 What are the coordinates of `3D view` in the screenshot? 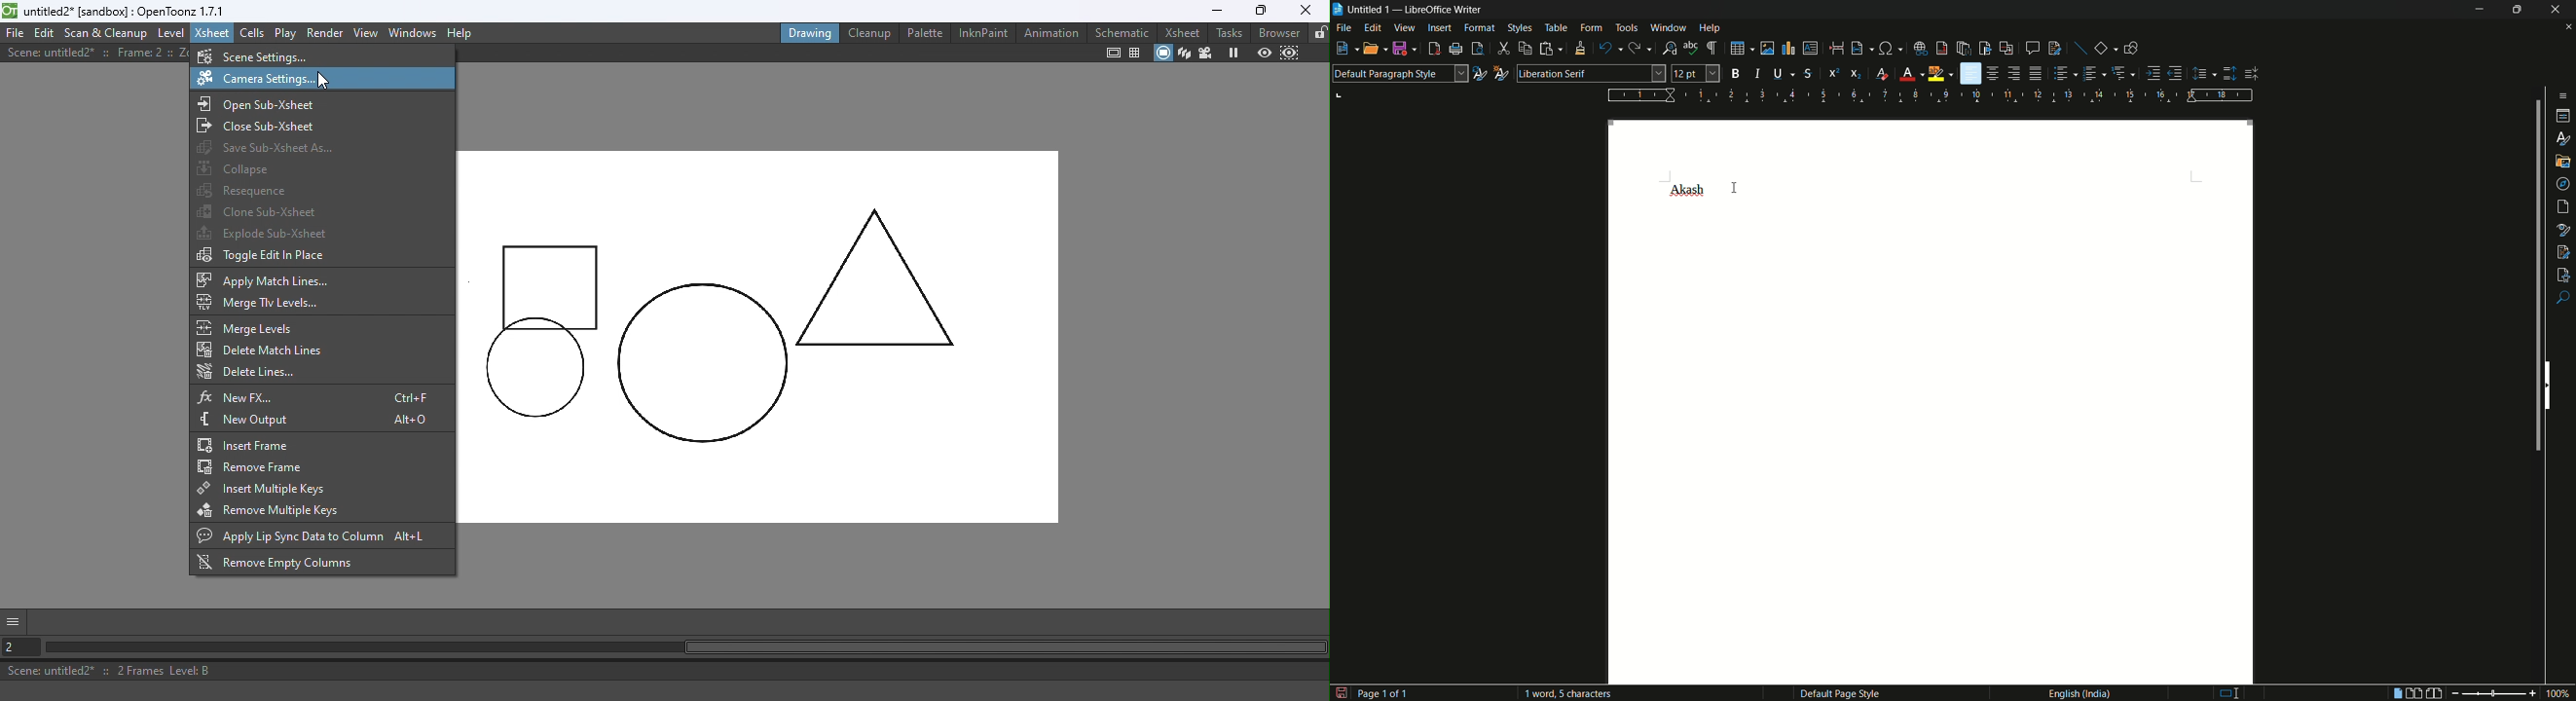 It's located at (1184, 54).